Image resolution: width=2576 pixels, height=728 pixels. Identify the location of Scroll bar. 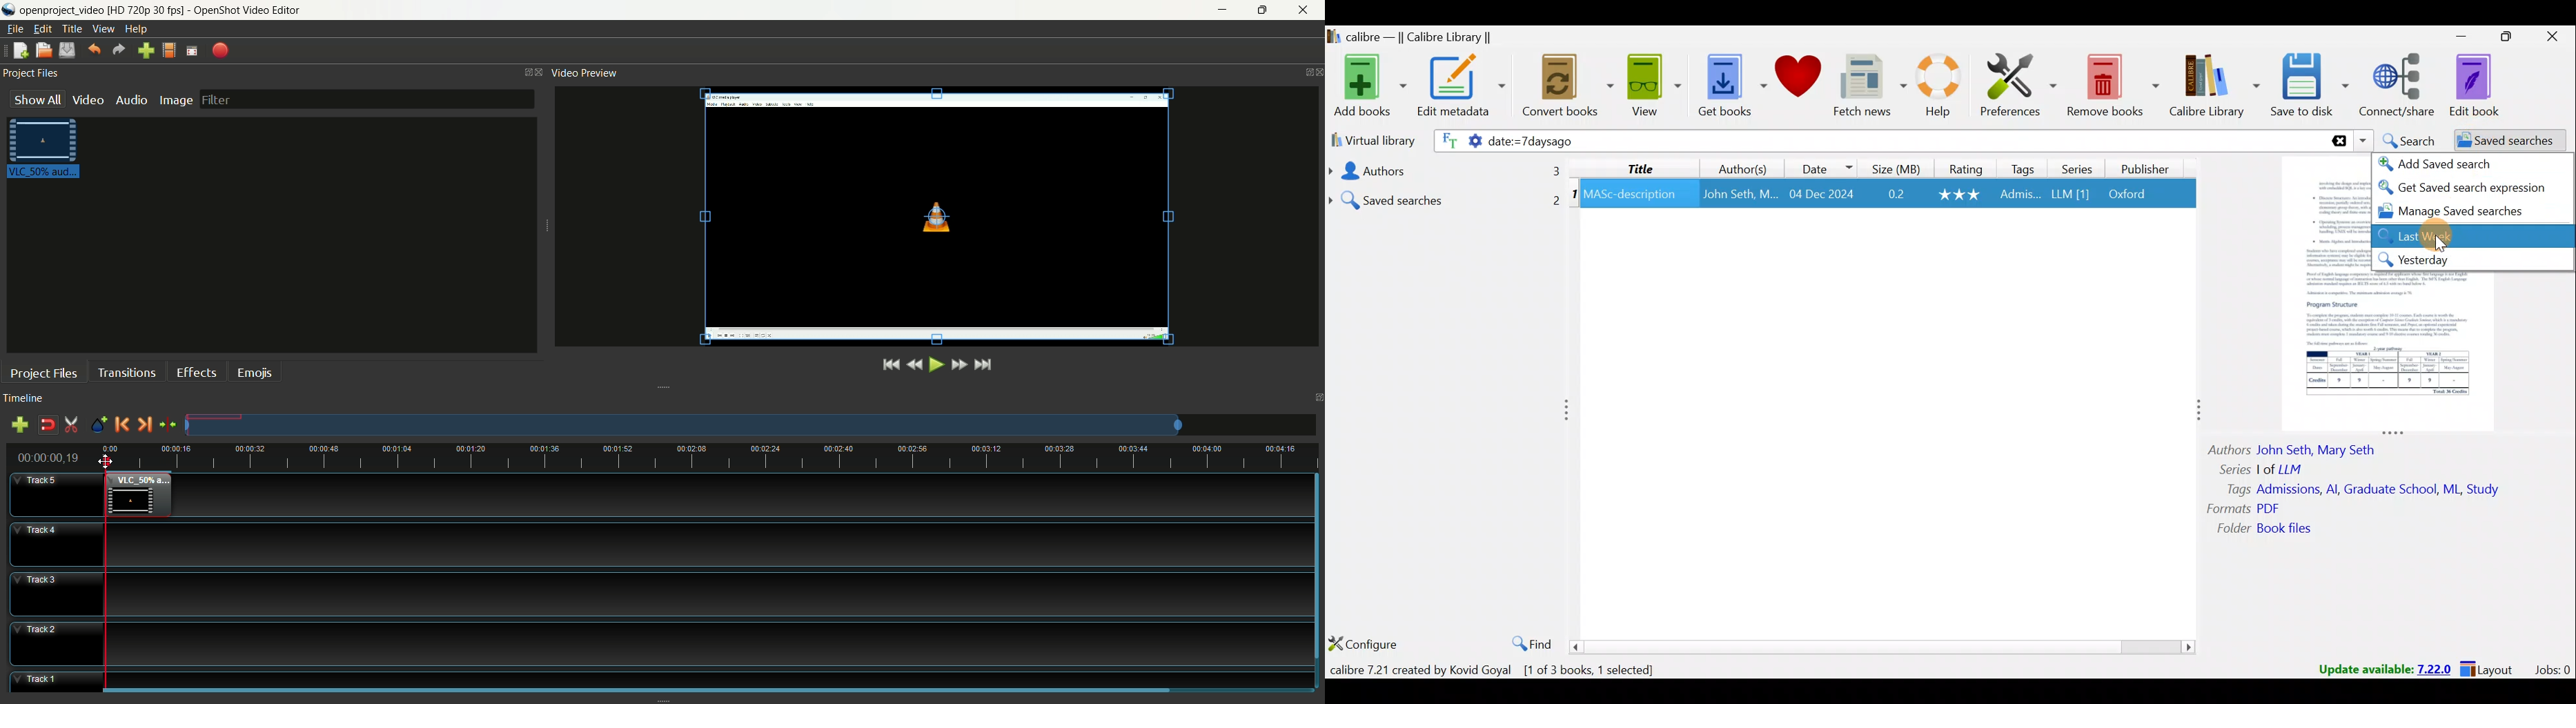
(1884, 646).